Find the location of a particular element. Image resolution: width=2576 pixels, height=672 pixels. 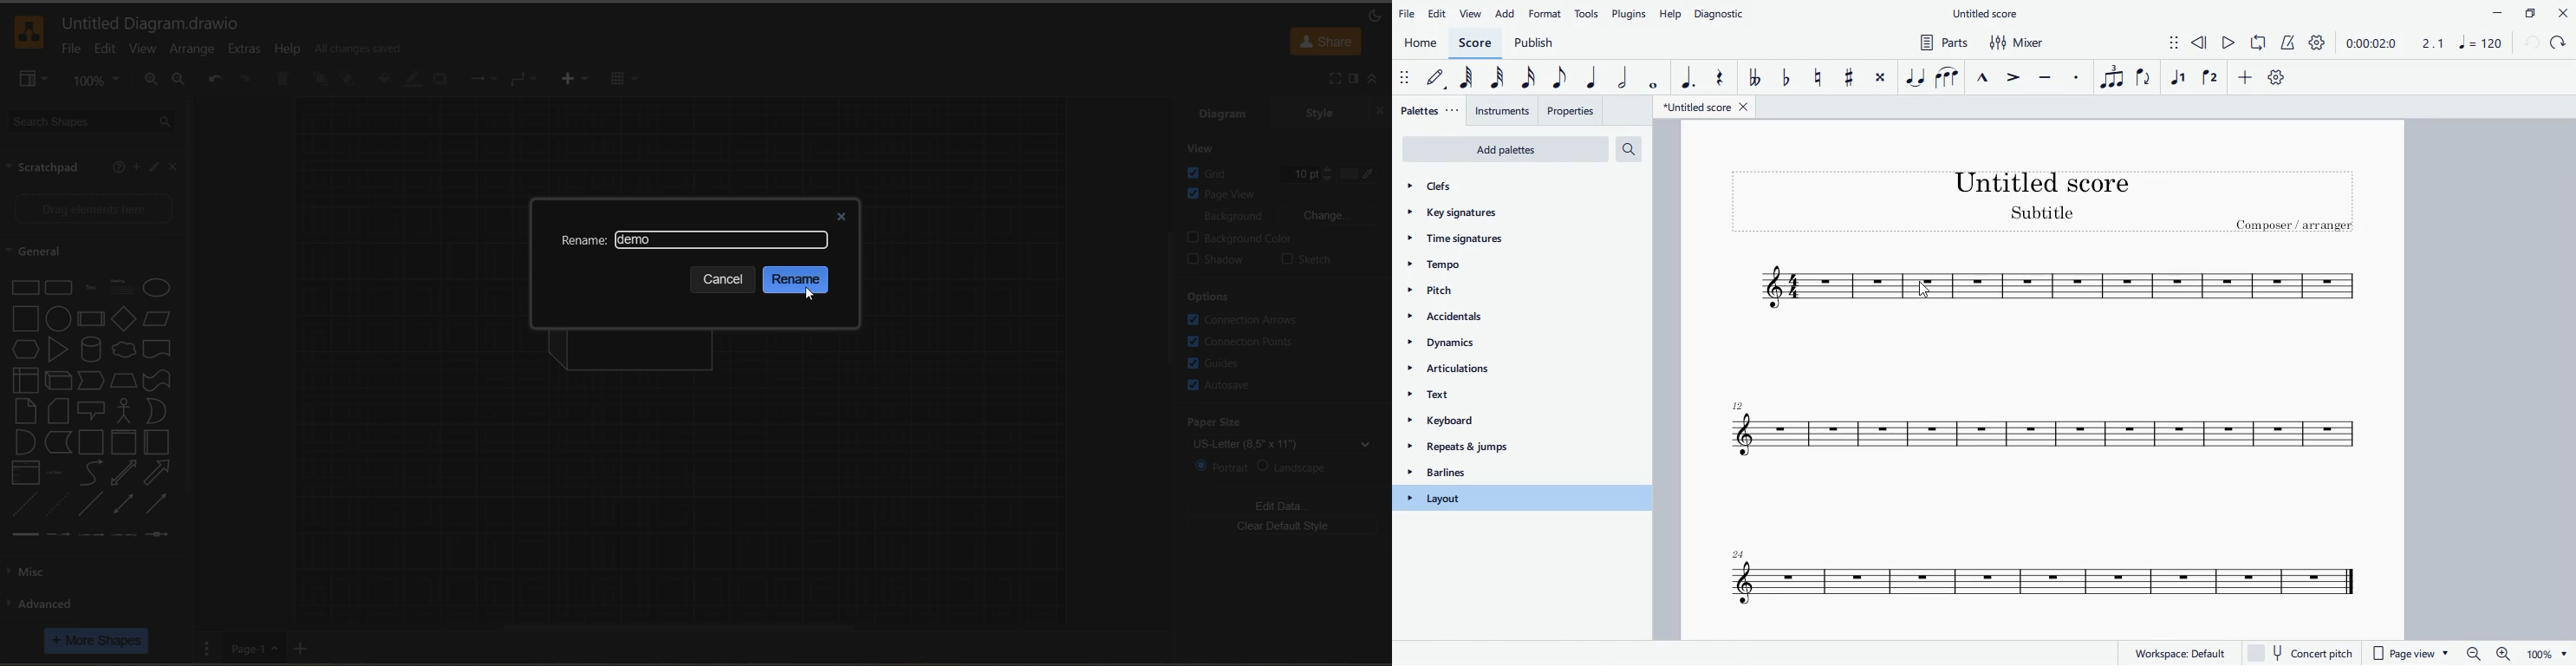

marcato is located at coordinates (1986, 75).